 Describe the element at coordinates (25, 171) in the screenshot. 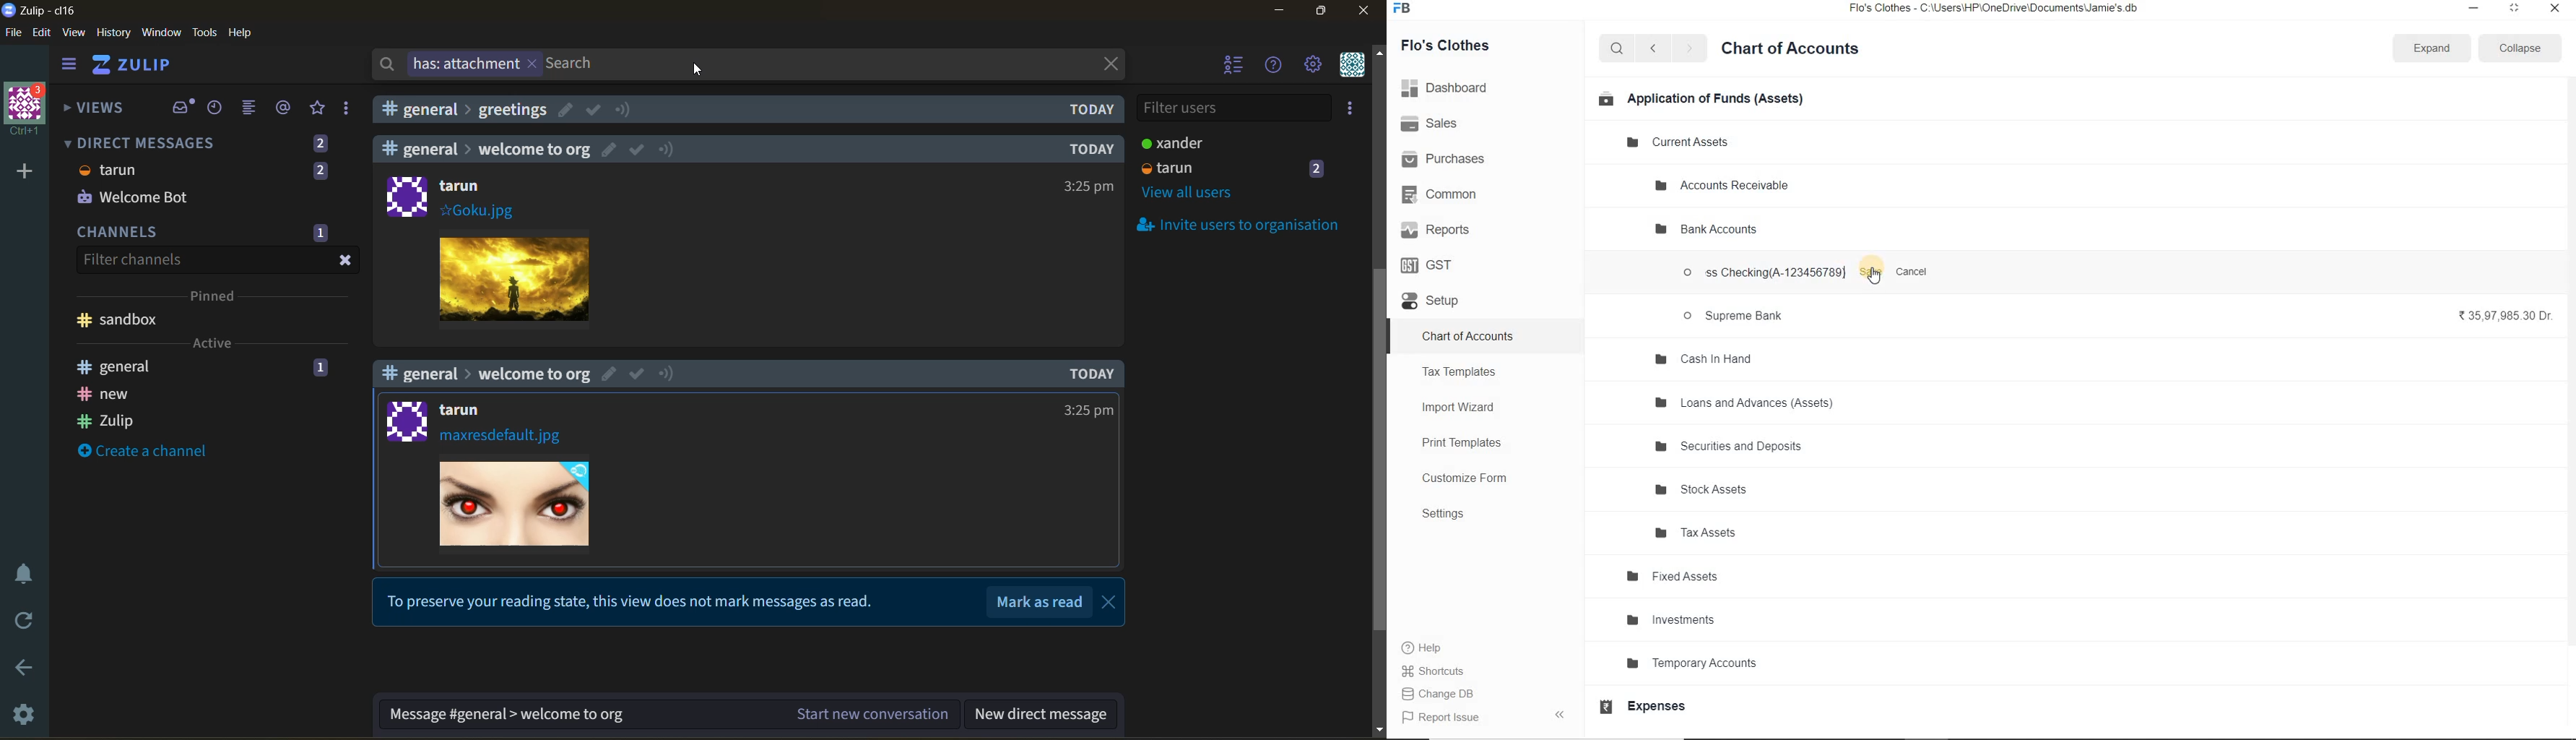

I see `add a new organisation` at that location.